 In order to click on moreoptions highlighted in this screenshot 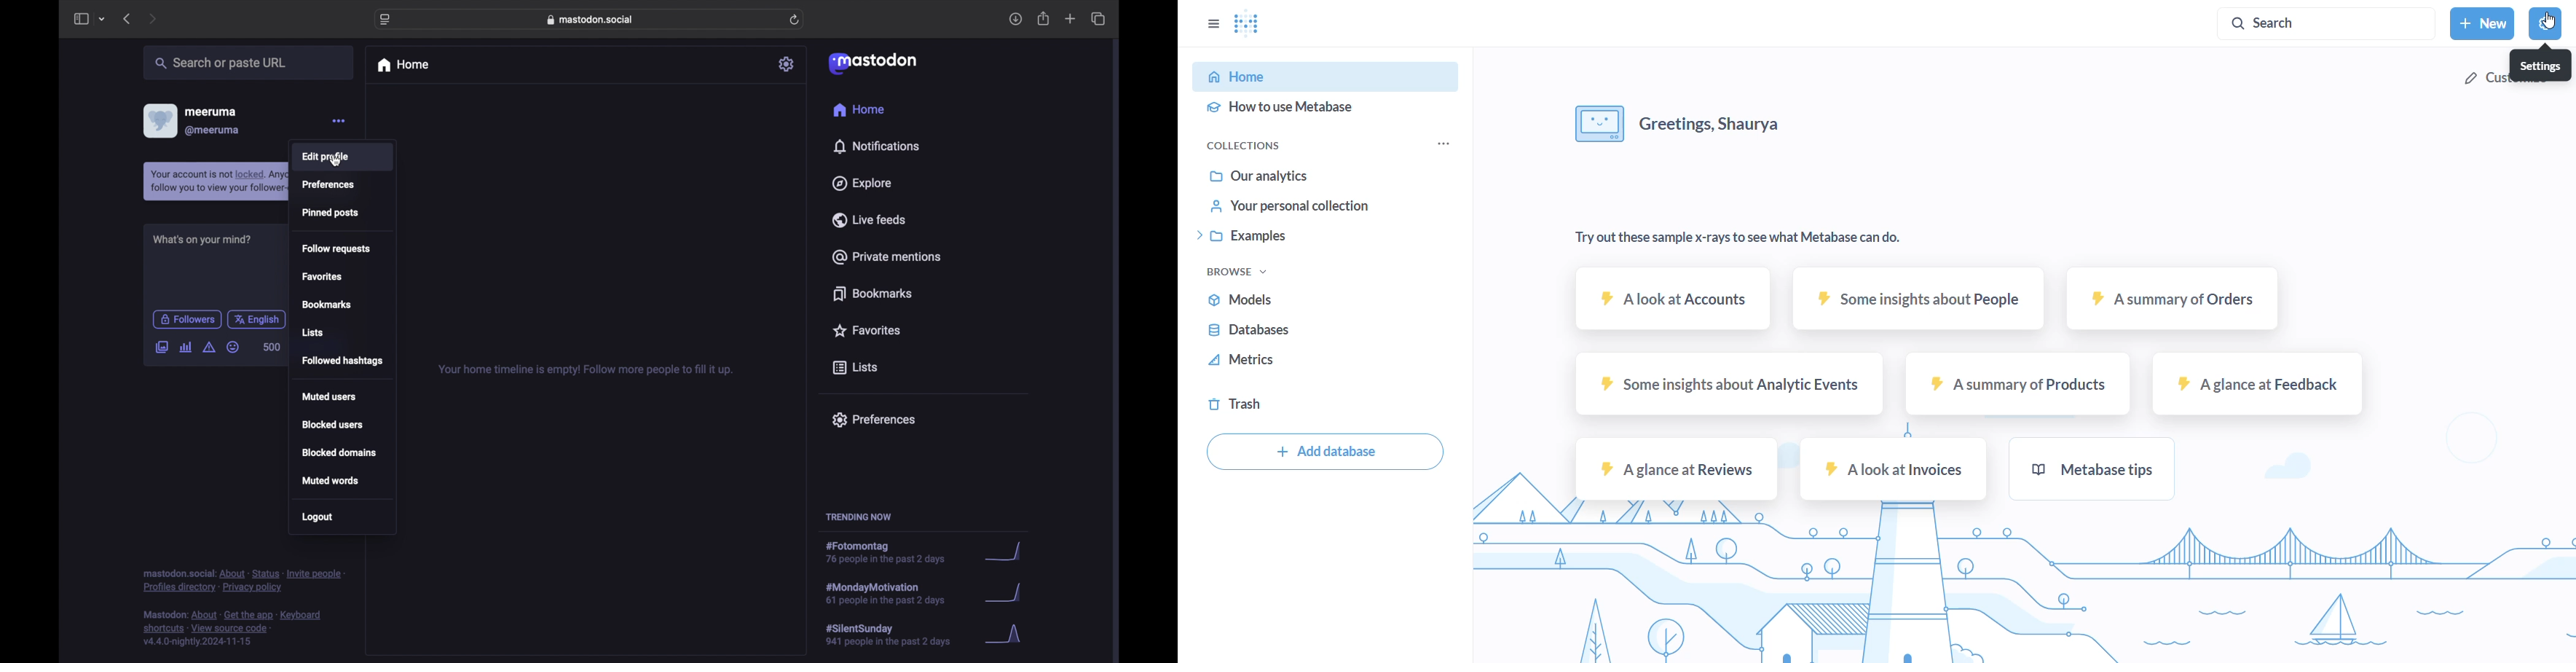, I will do `click(339, 122)`.